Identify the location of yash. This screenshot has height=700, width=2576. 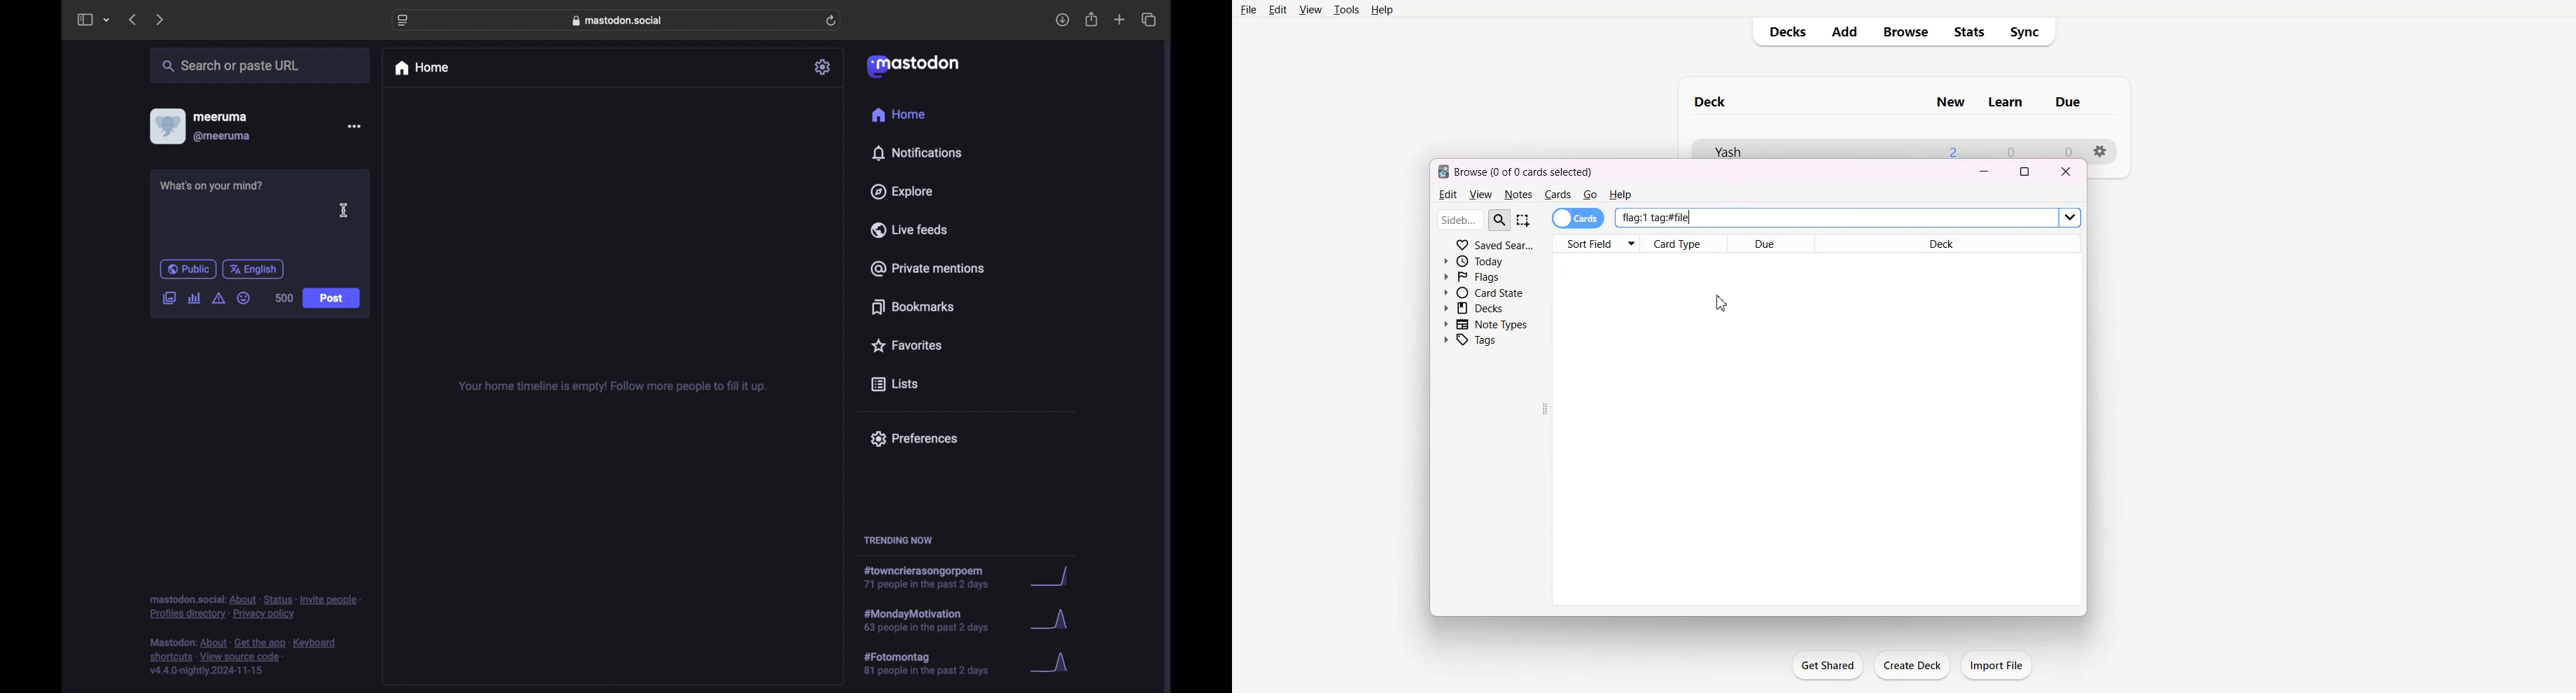
(1751, 148).